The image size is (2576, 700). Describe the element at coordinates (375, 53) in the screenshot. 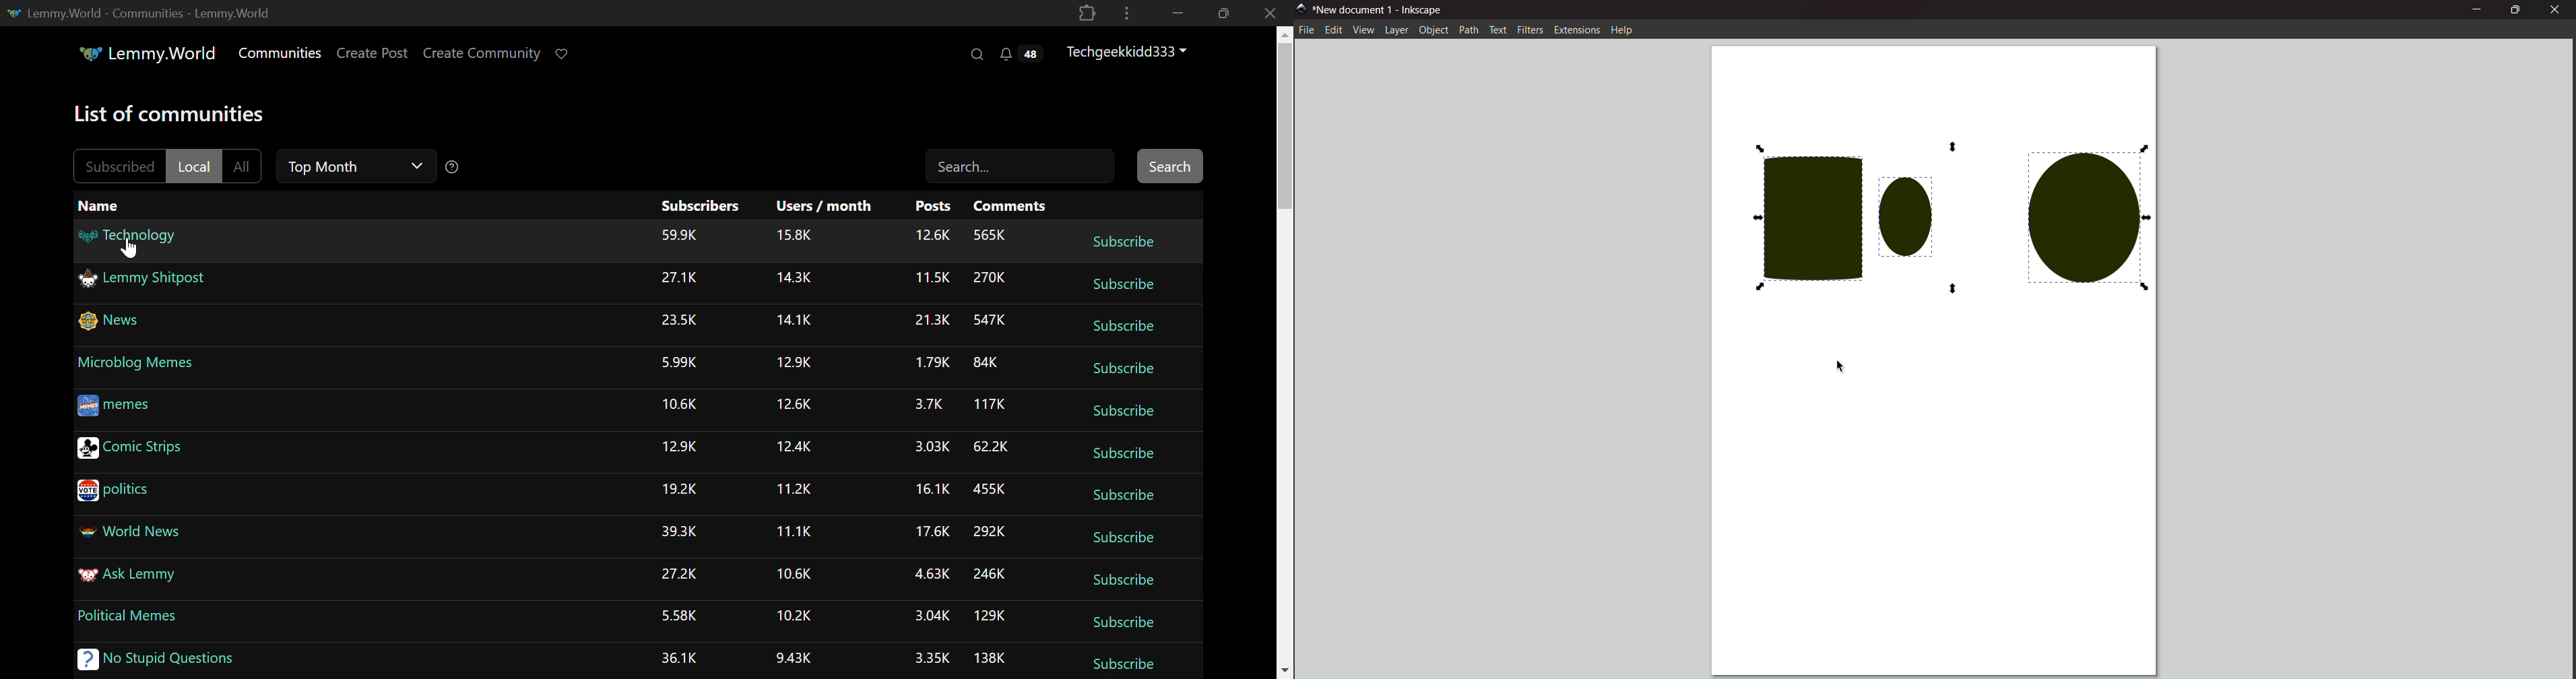

I see `Create Post` at that location.